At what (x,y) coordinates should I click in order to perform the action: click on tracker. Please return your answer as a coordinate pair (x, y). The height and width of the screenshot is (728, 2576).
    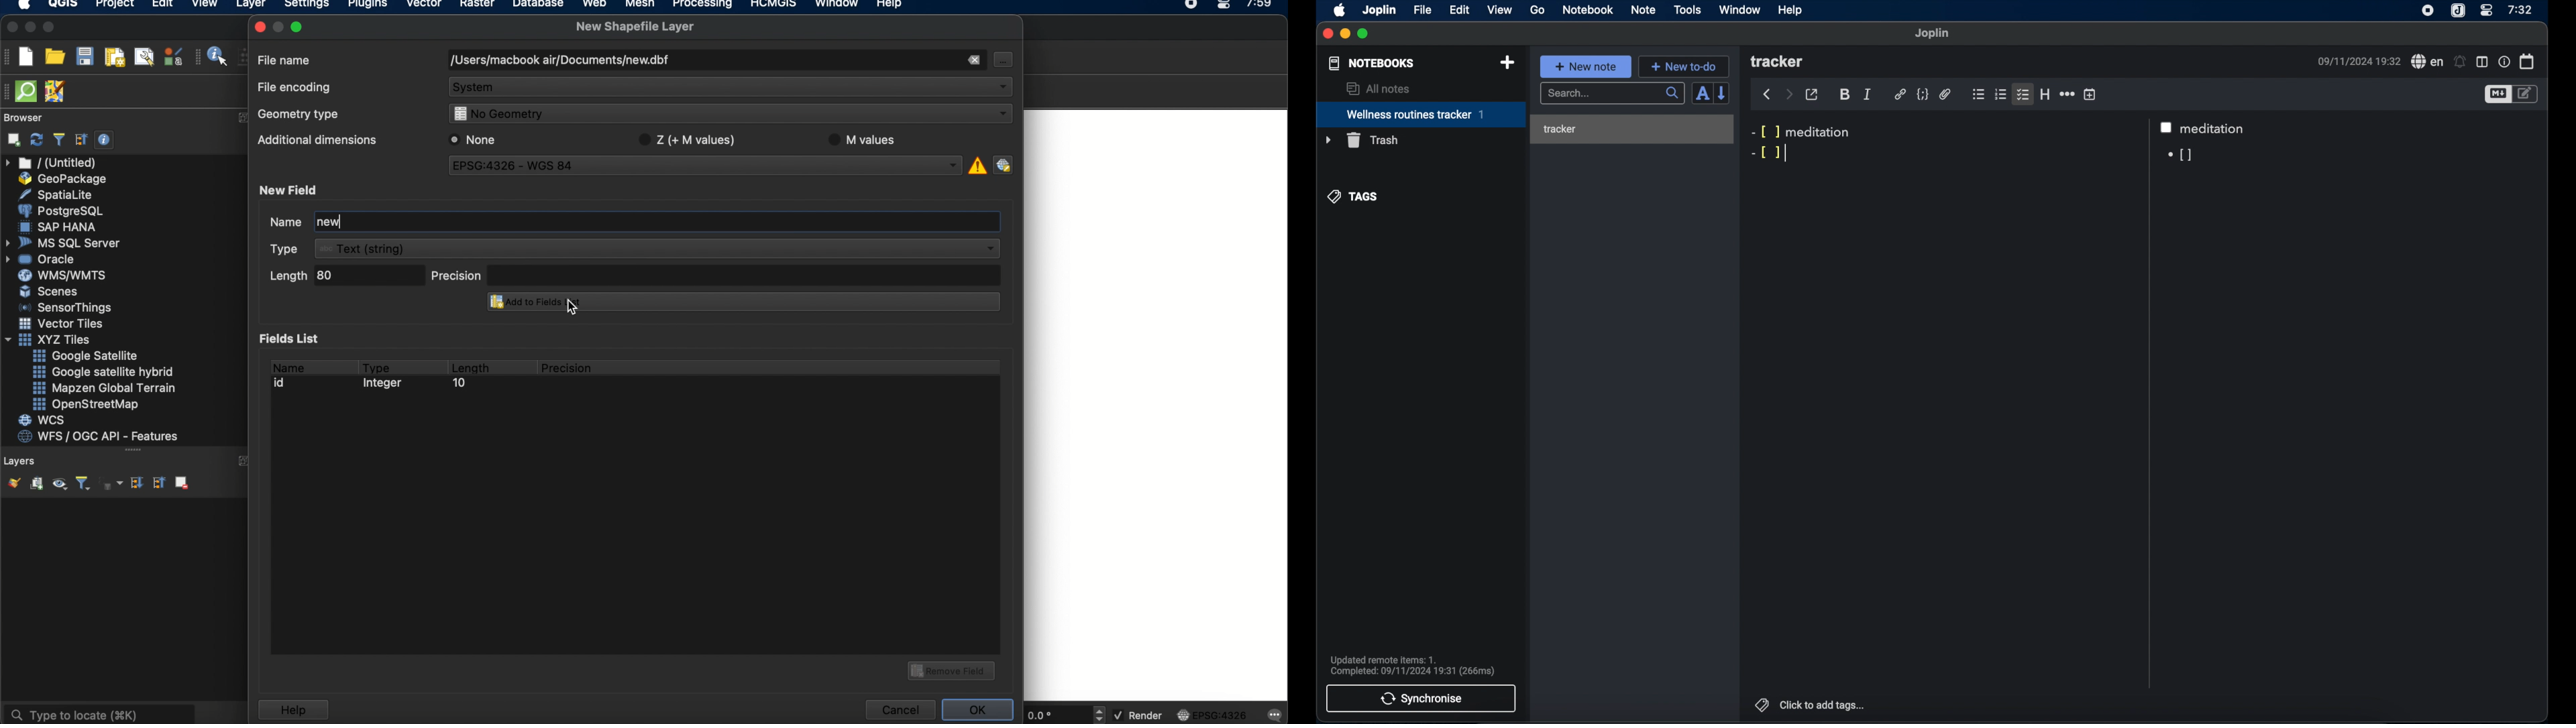
    Looking at the image, I should click on (1778, 62).